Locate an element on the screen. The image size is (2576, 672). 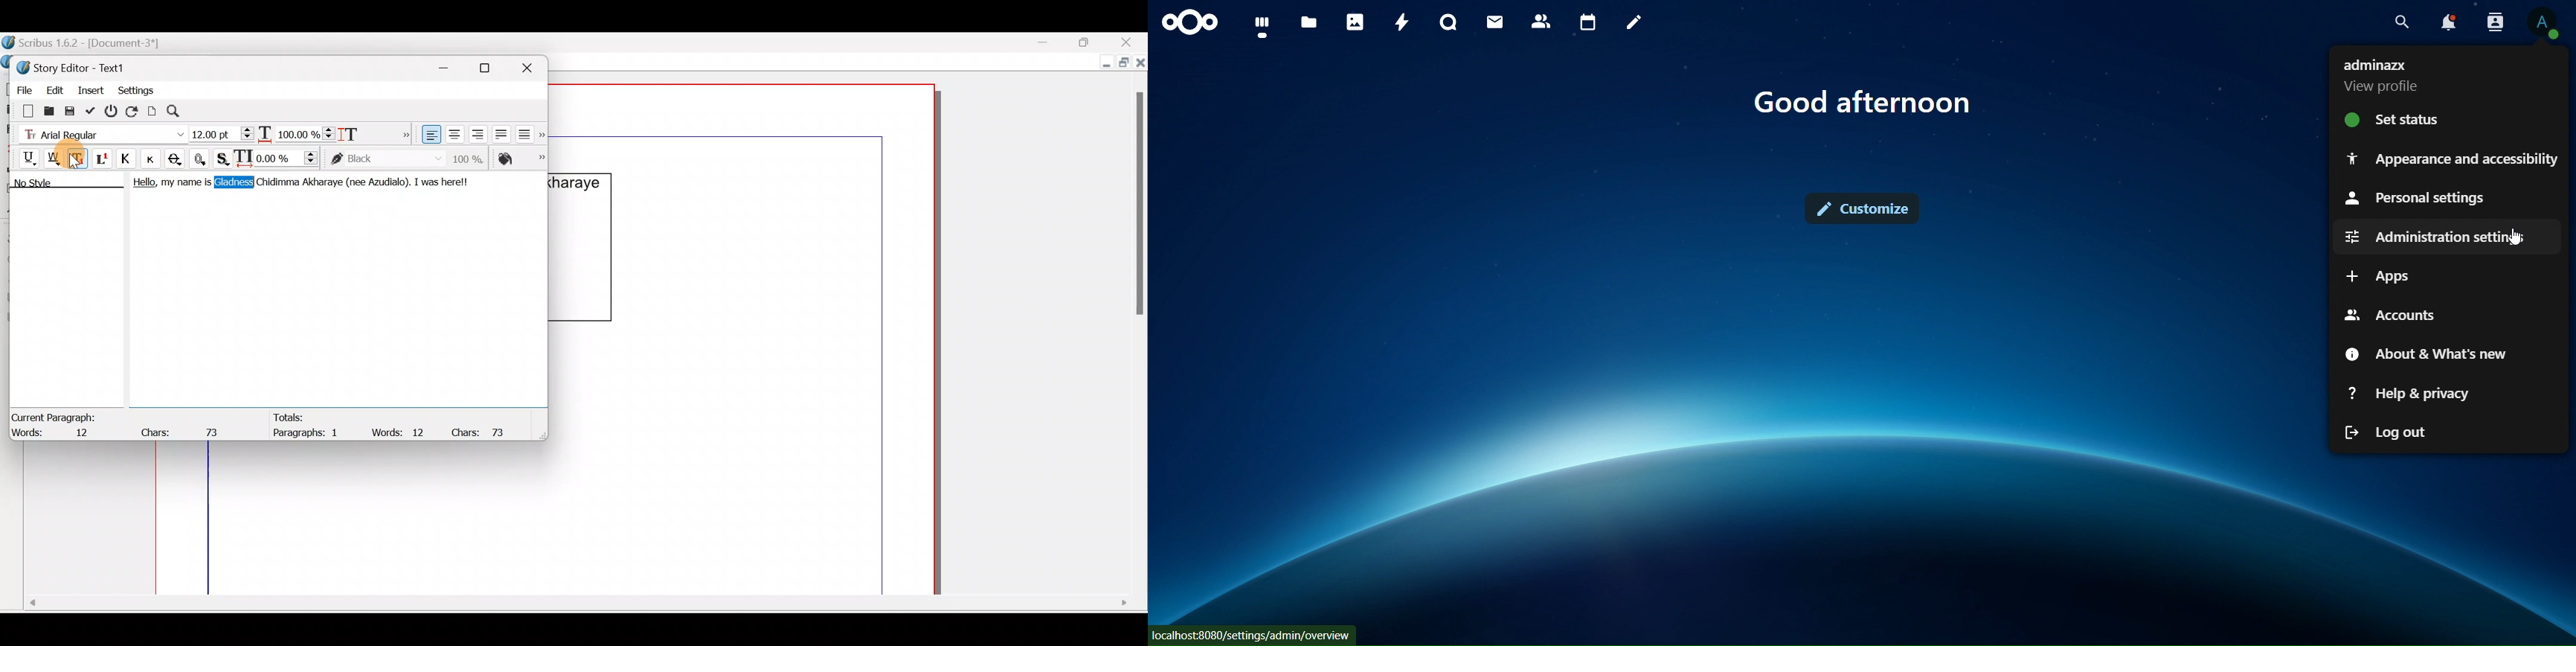
Story Editor - Text1 is located at coordinates (75, 66).